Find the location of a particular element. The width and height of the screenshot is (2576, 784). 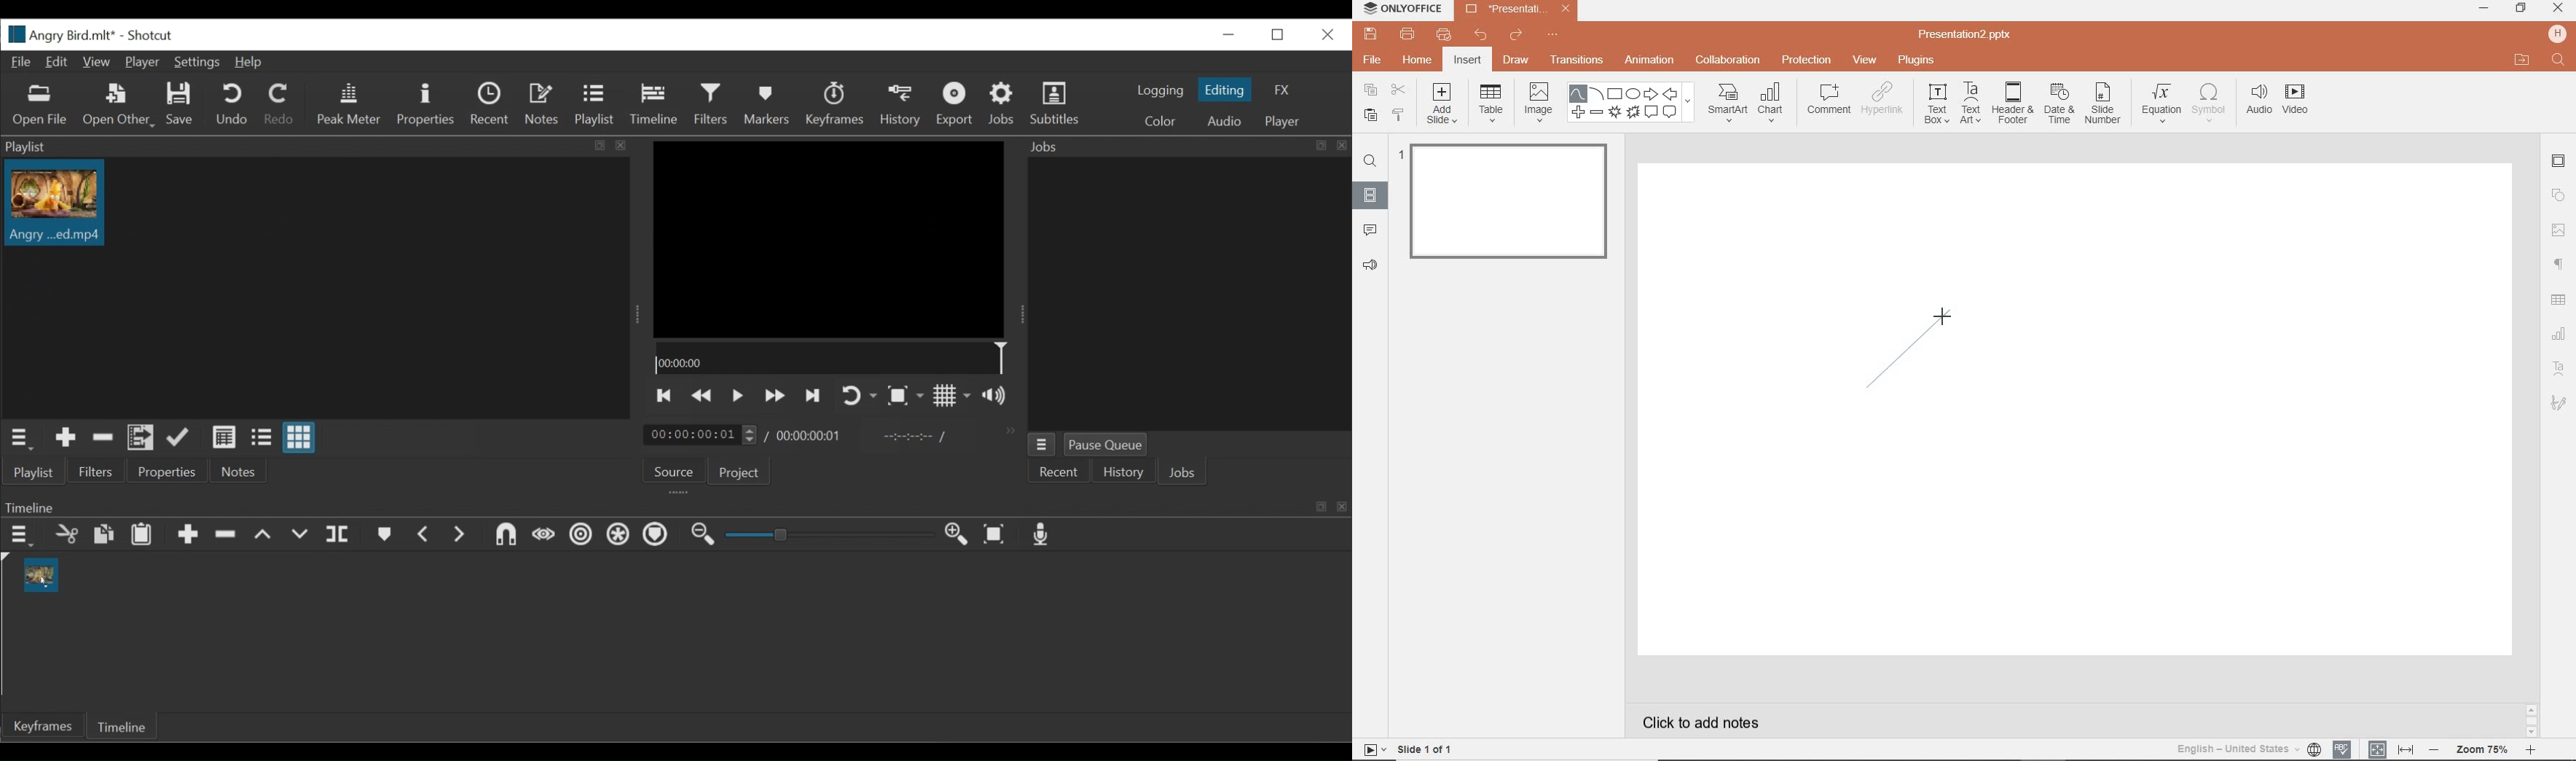

Recent is located at coordinates (492, 104).